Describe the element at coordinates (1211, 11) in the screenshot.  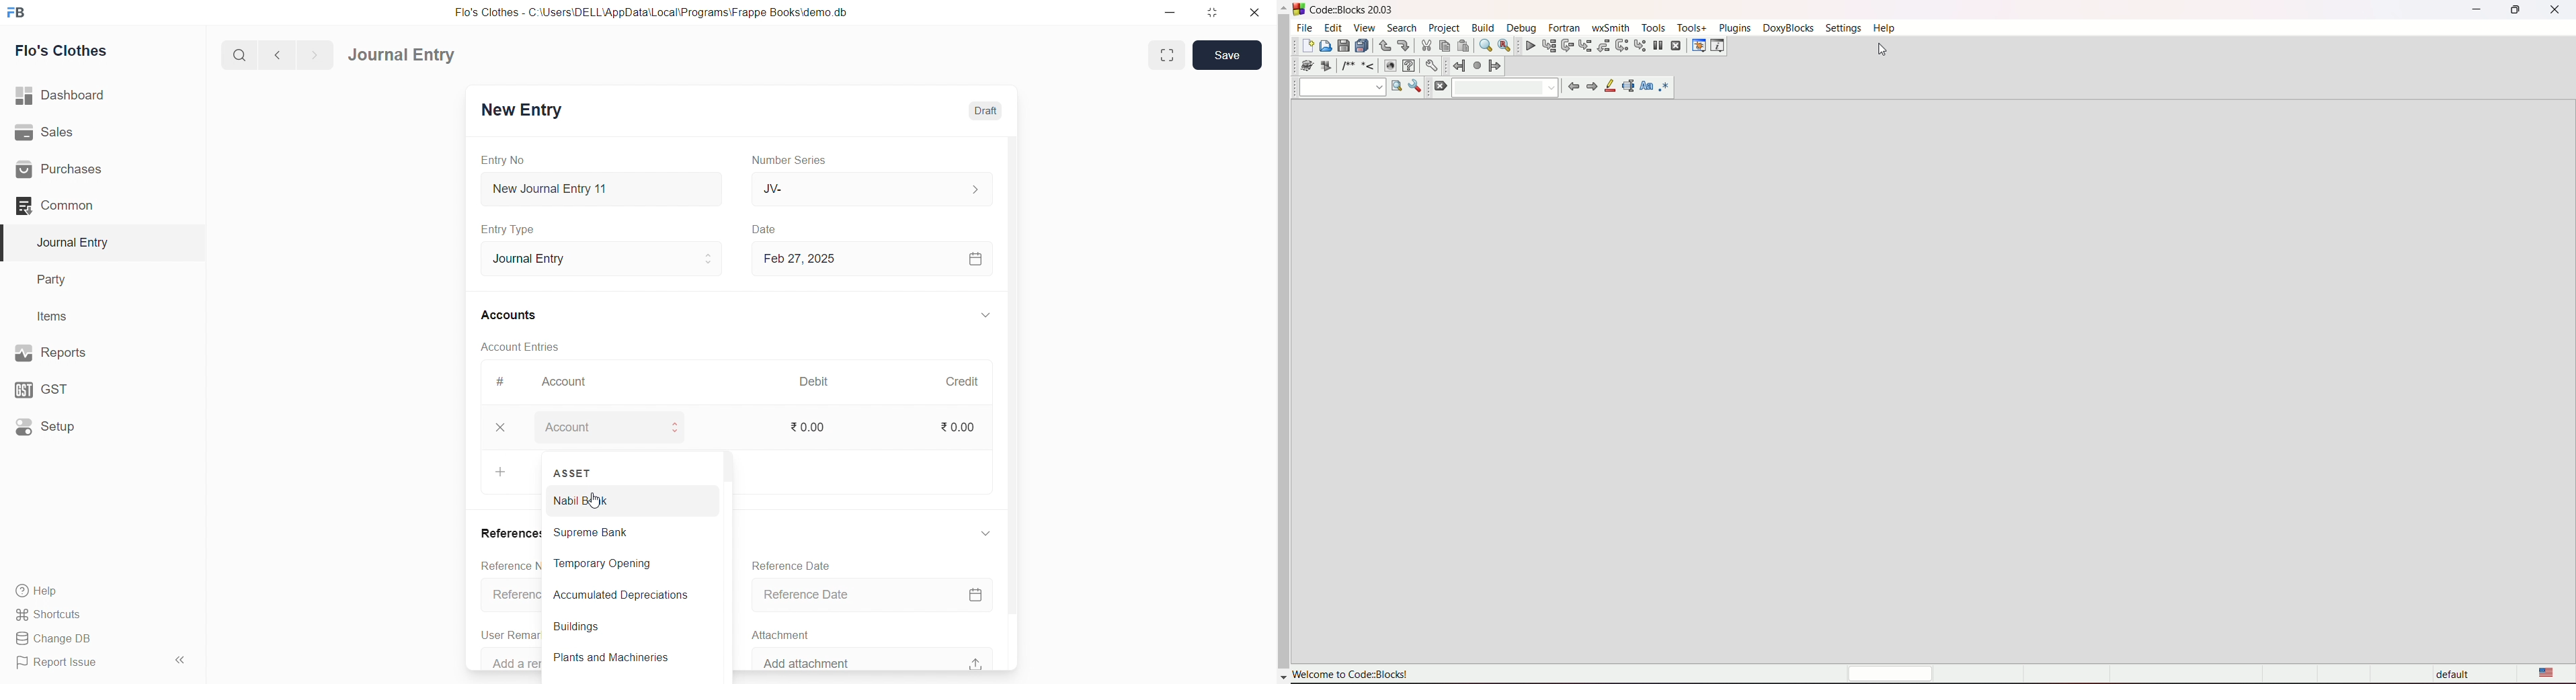
I see `resize` at that location.